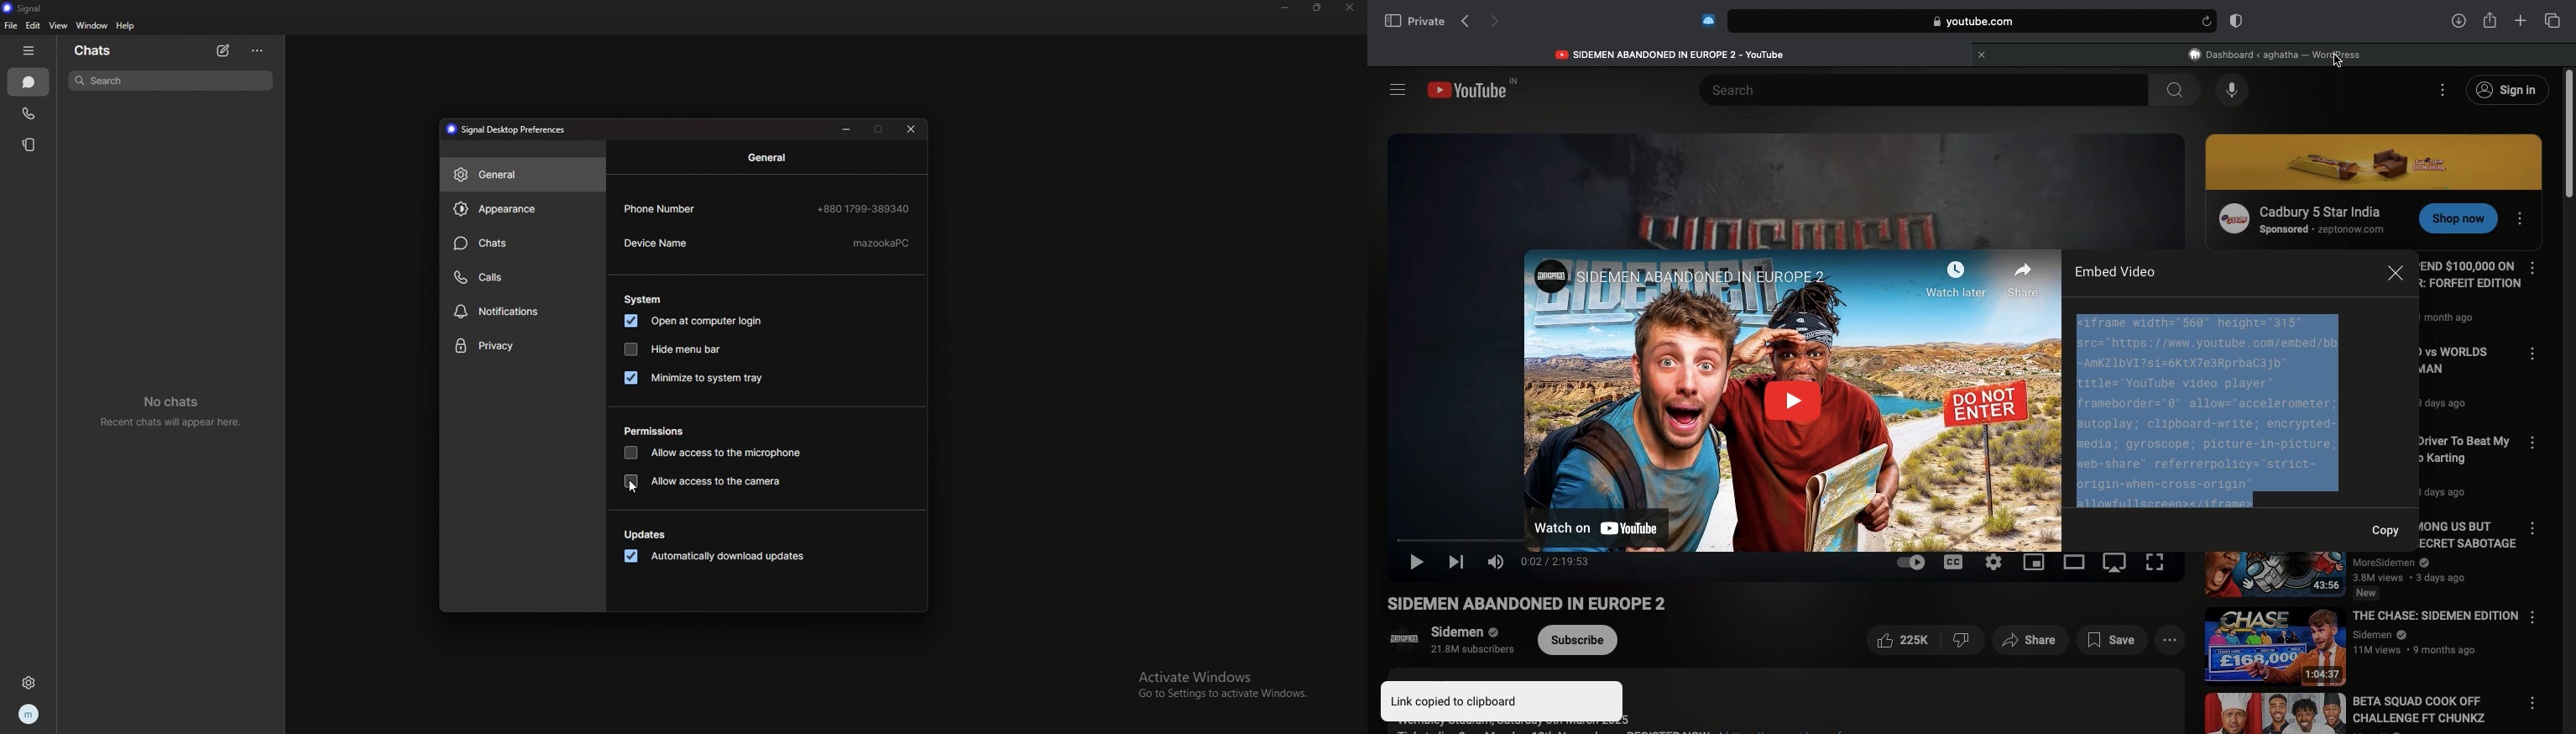  What do you see at coordinates (1956, 21) in the screenshot?
I see `Search bar` at bounding box center [1956, 21].